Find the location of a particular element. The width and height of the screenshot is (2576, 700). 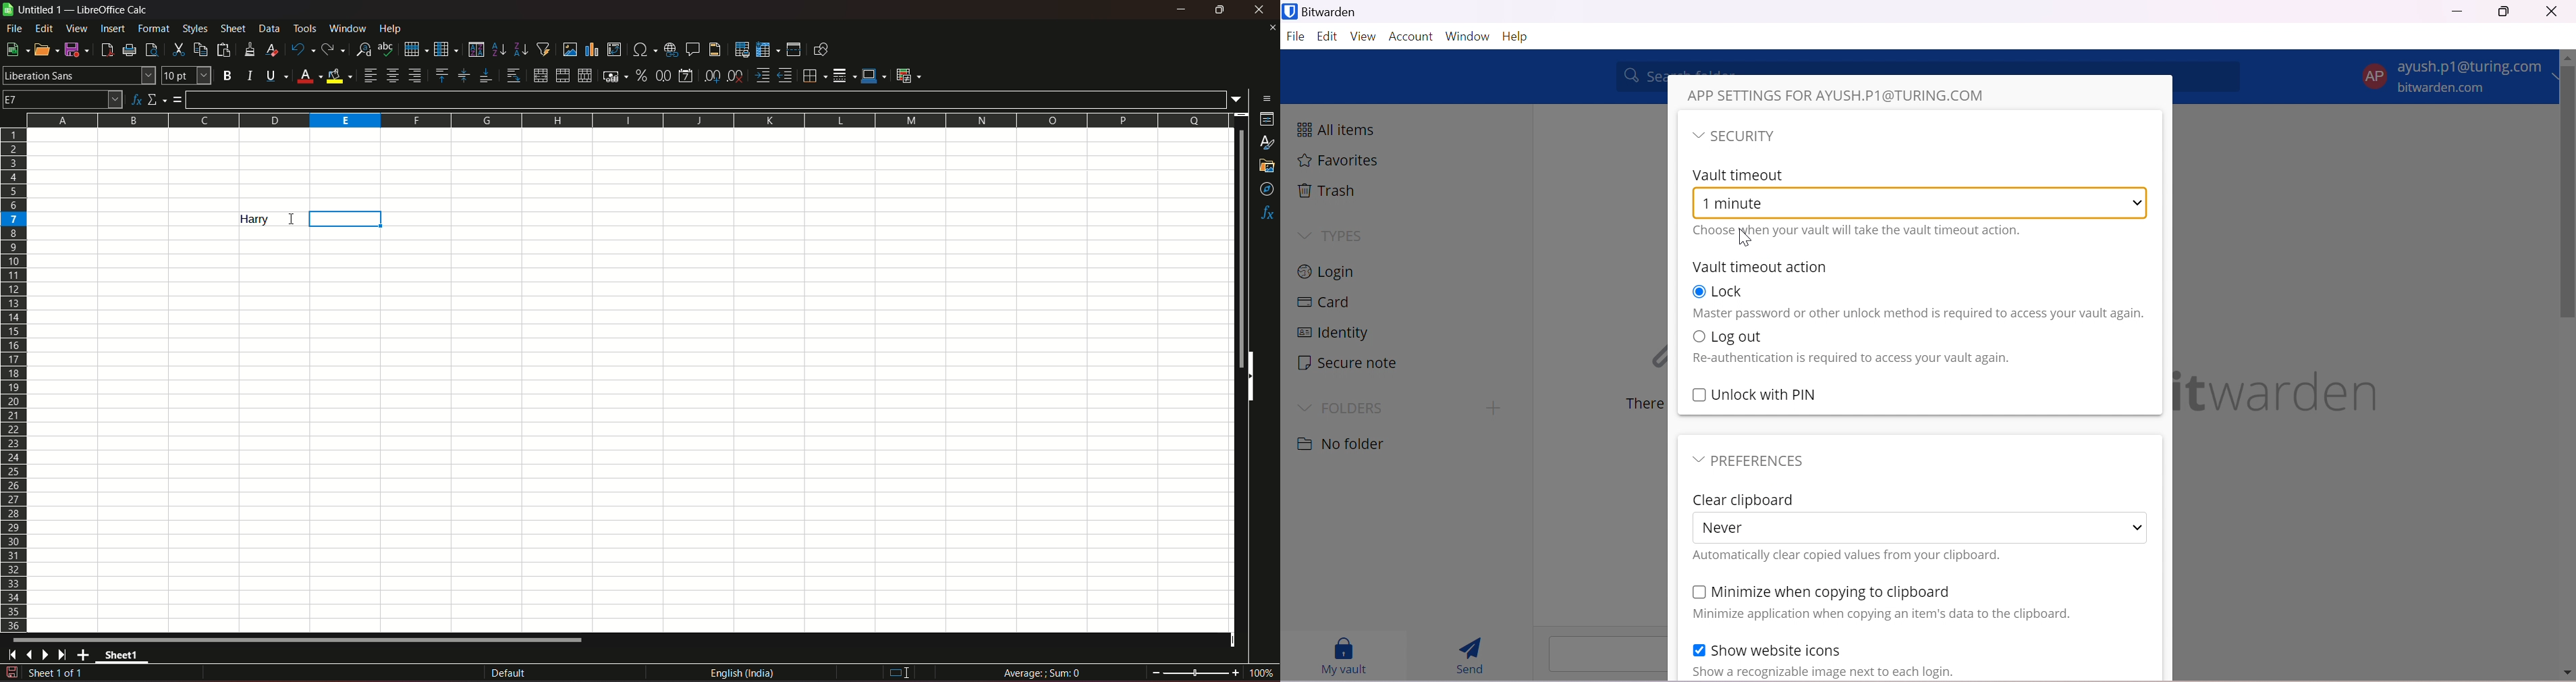

Log out is located at coordinates (1740, 338).